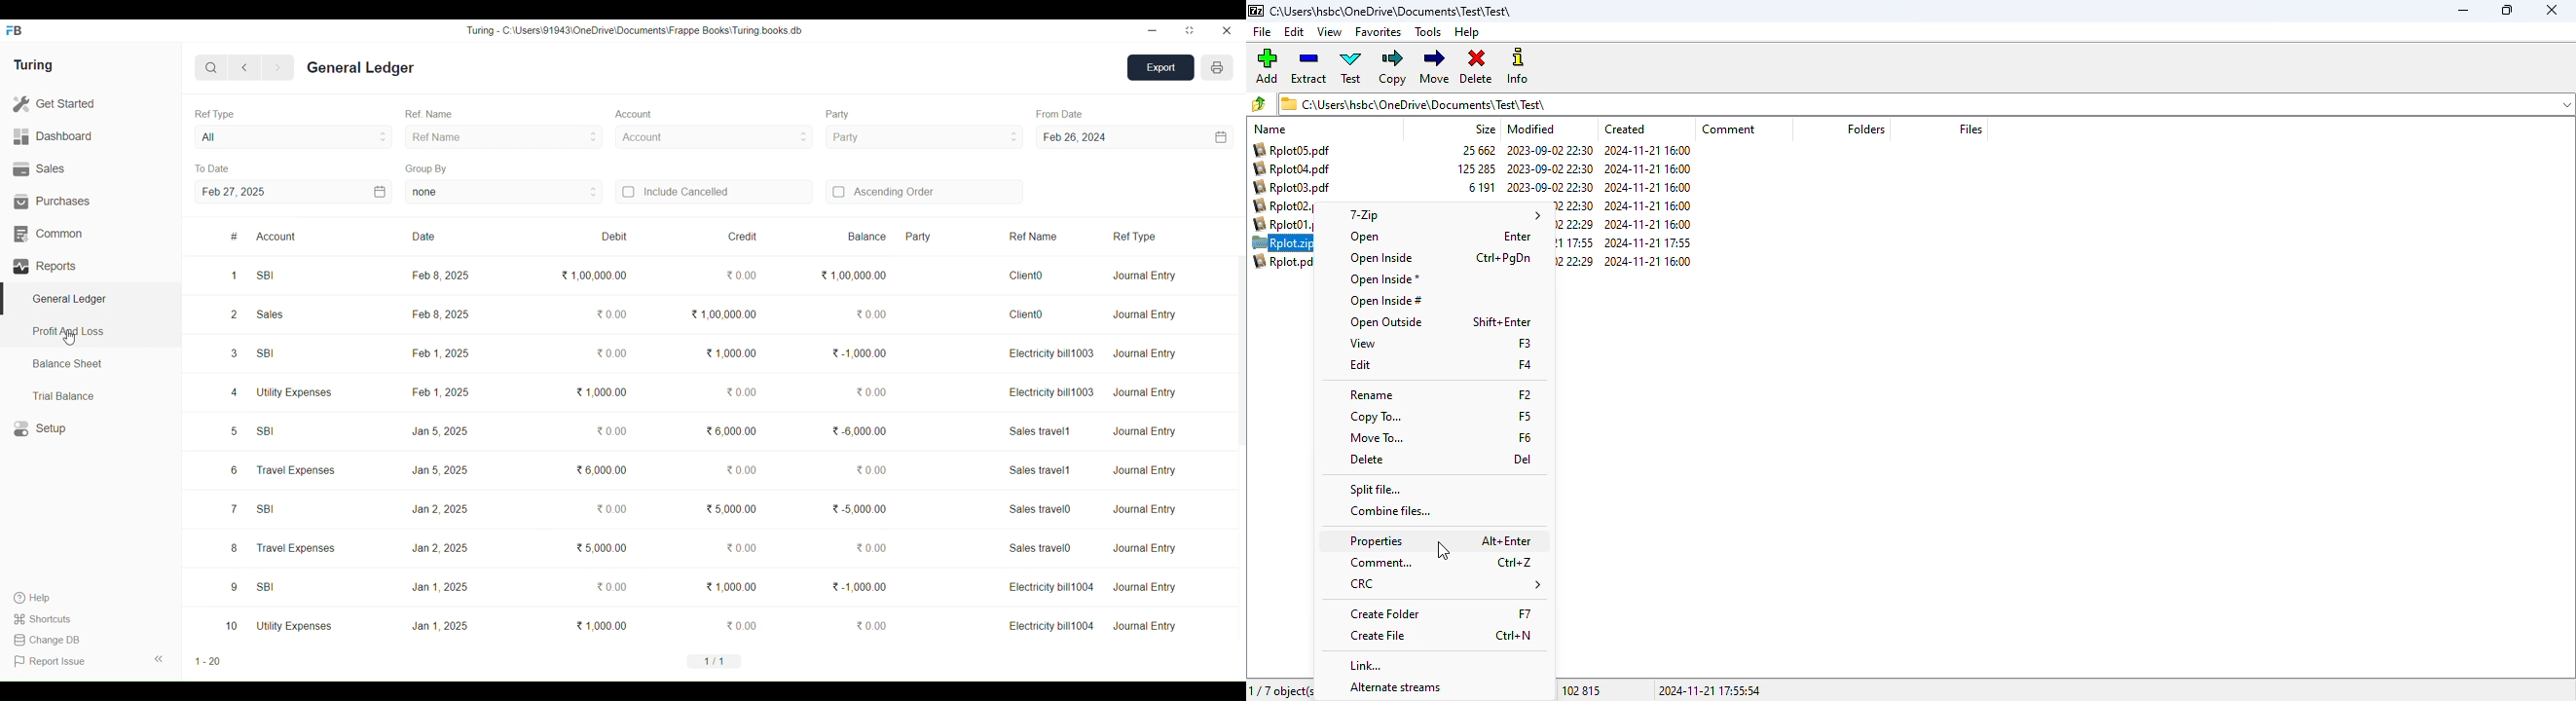  I want to click on 0.00, so click(872, 469).